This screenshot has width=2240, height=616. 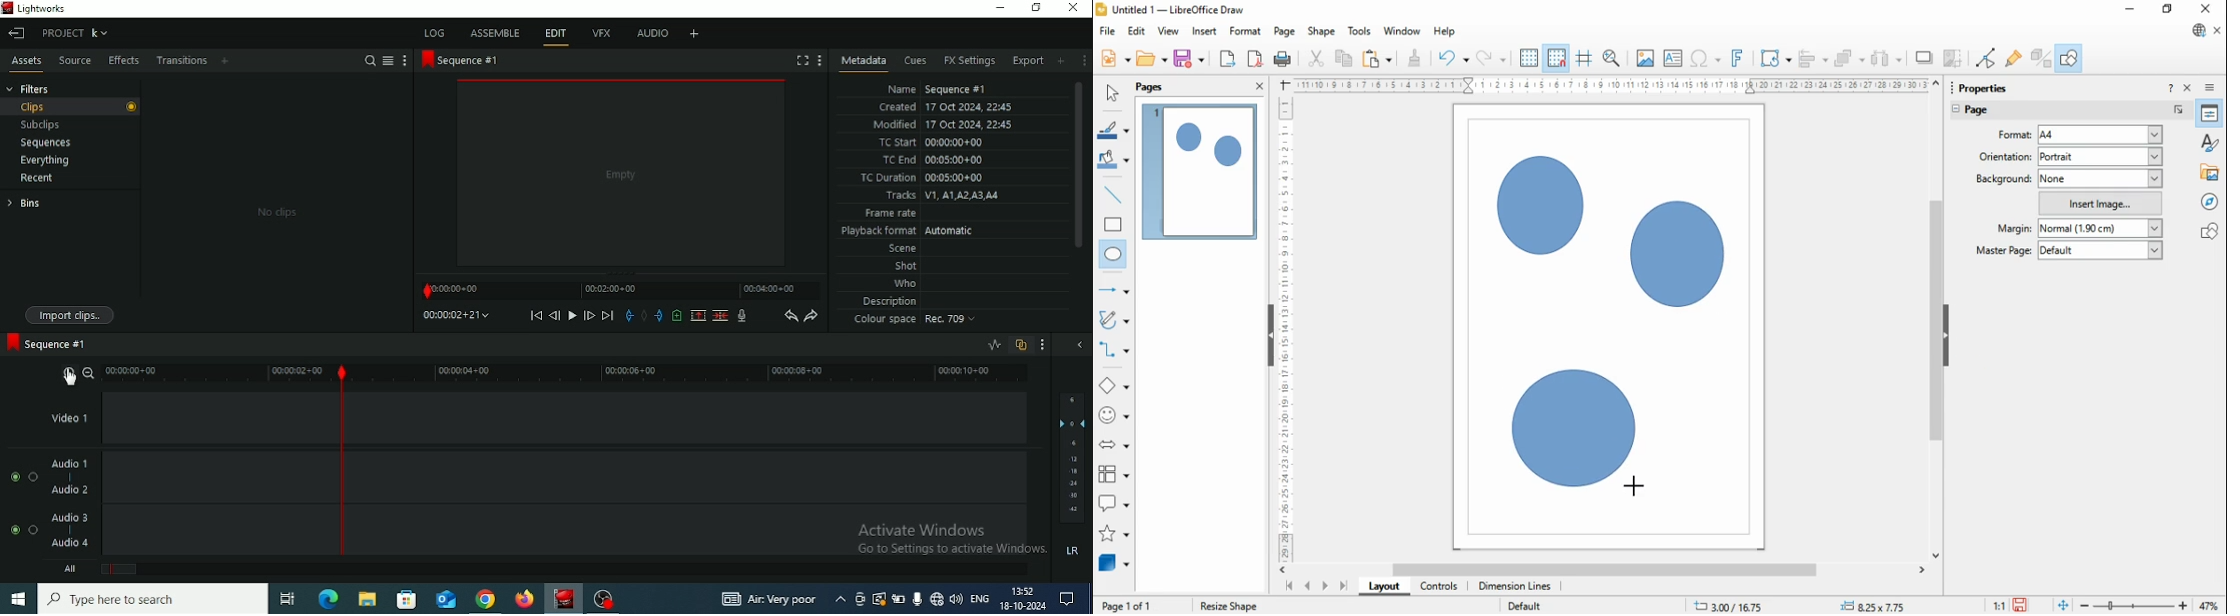 I want to click on Video clip, so click(x=622, y=175).